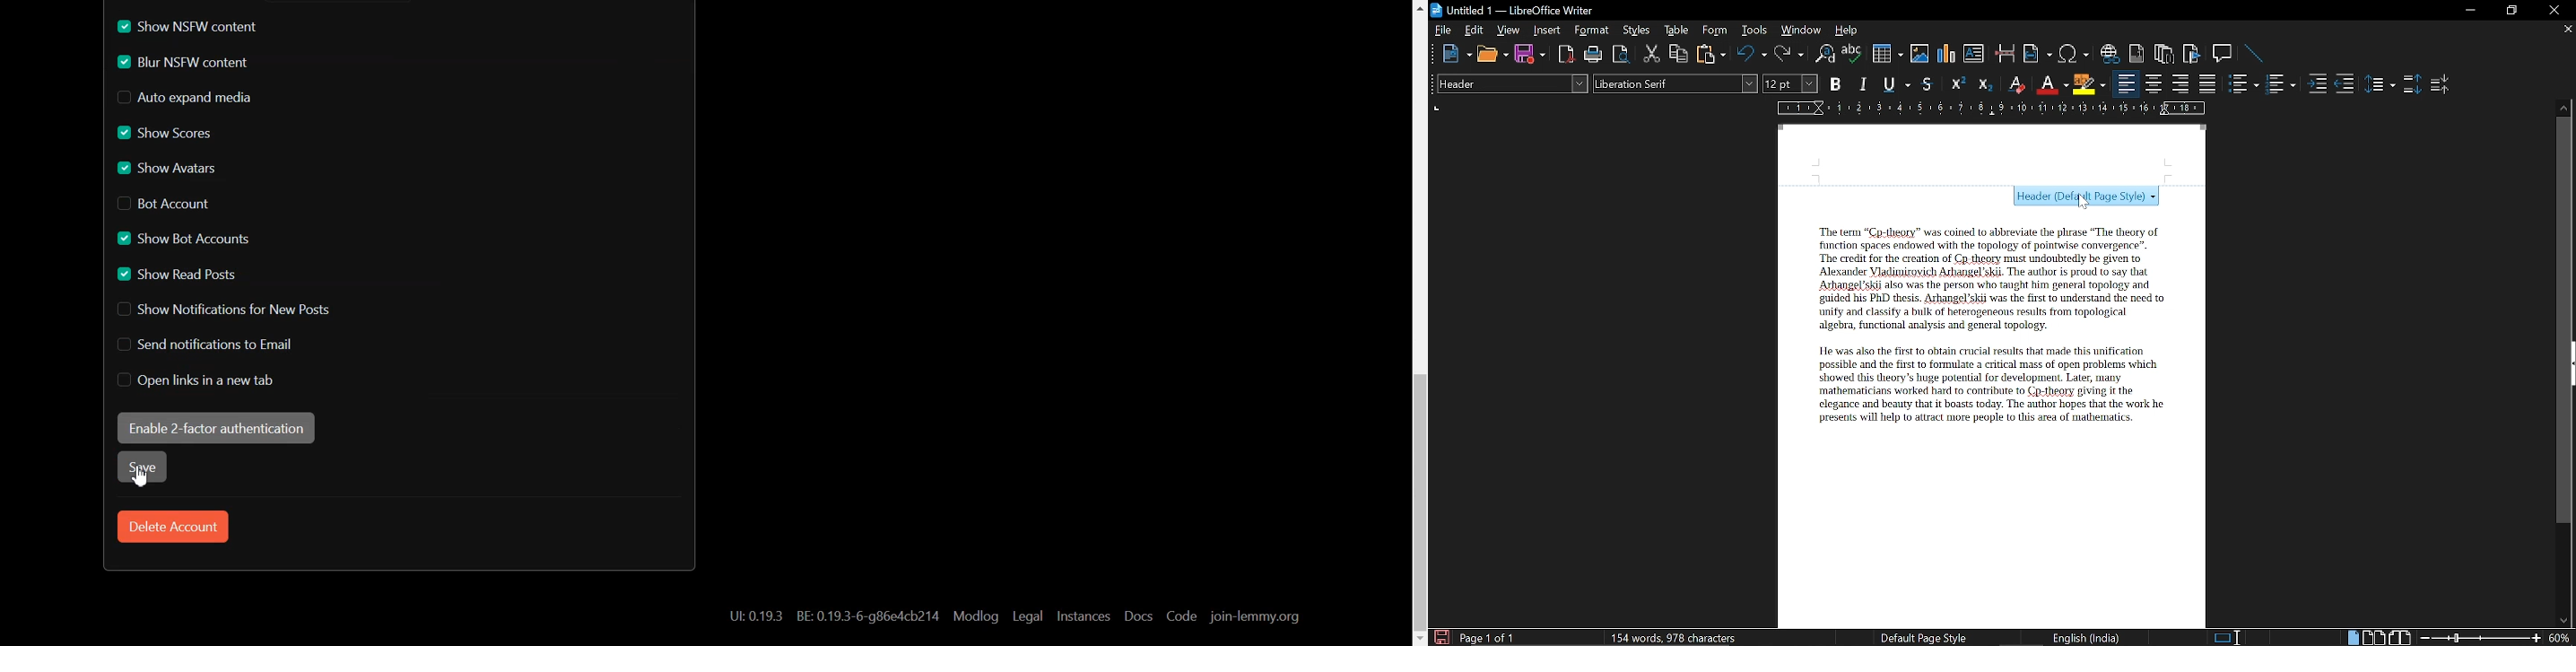  What do you see at coordinates (209, 382) in the screenshot?
I see `Disable Open links in a new tab` at bounding box center [209, 382].